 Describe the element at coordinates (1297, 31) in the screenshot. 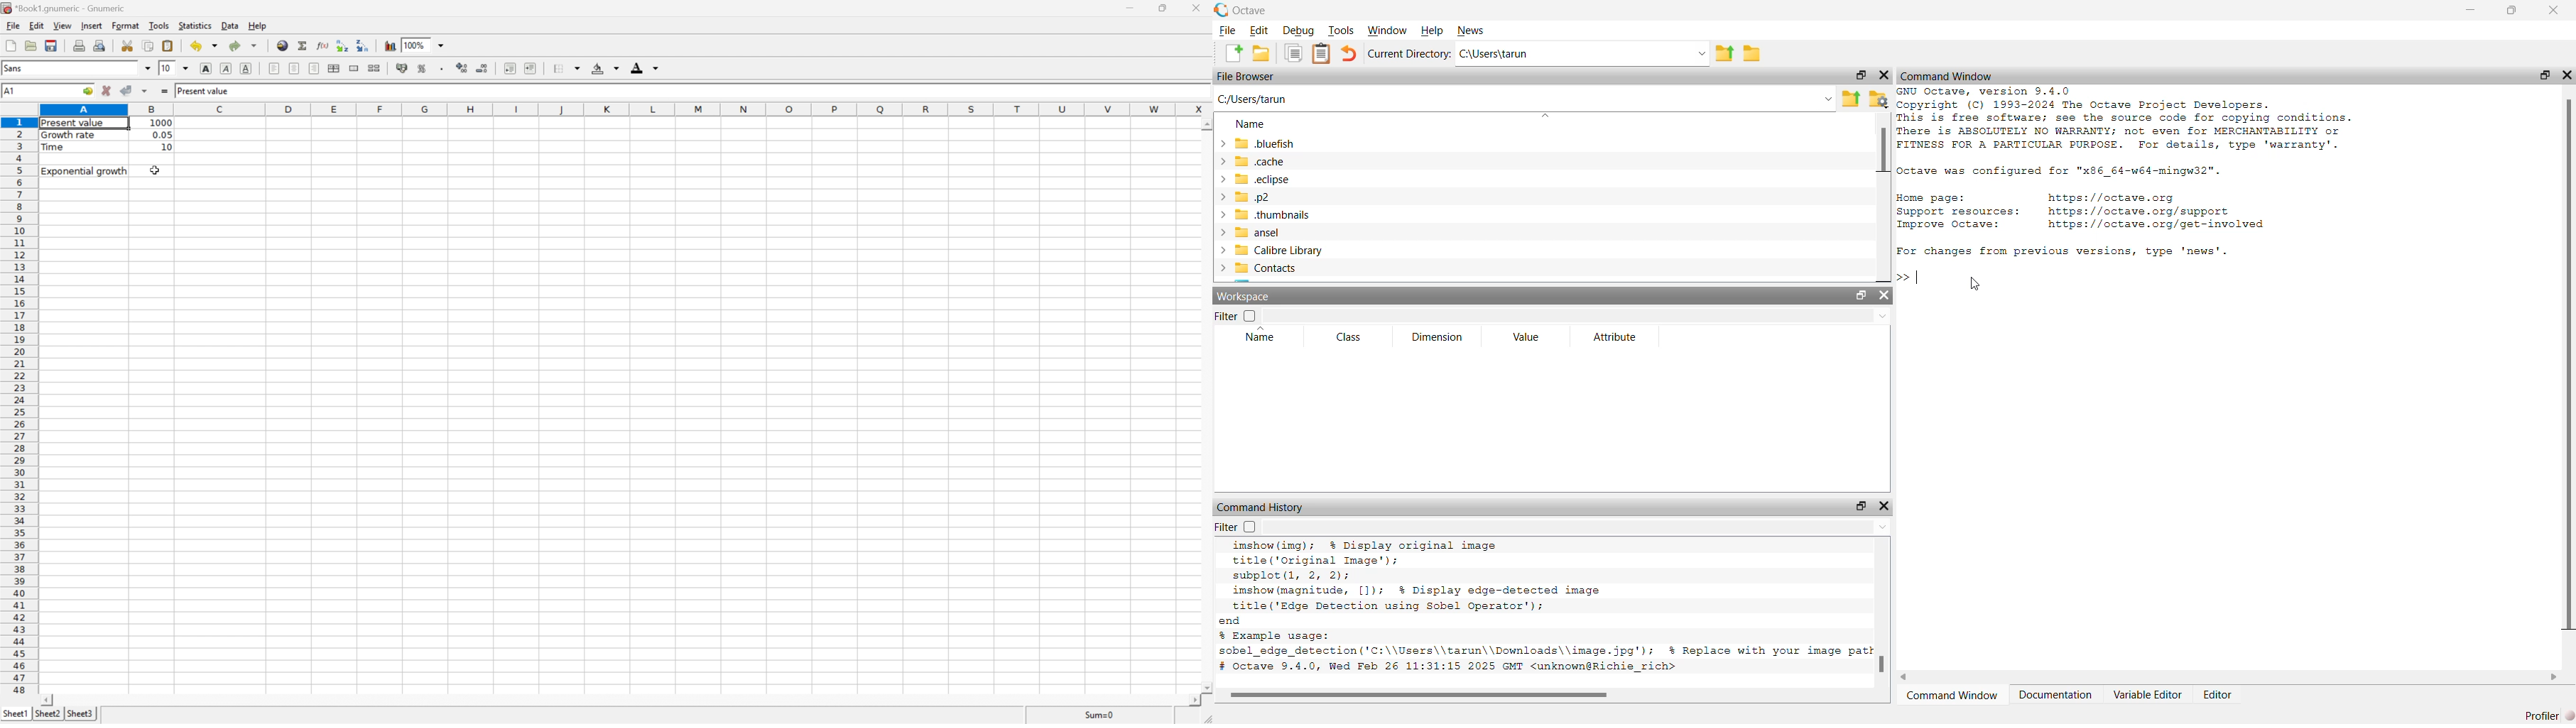

I see `Debug` at that location.